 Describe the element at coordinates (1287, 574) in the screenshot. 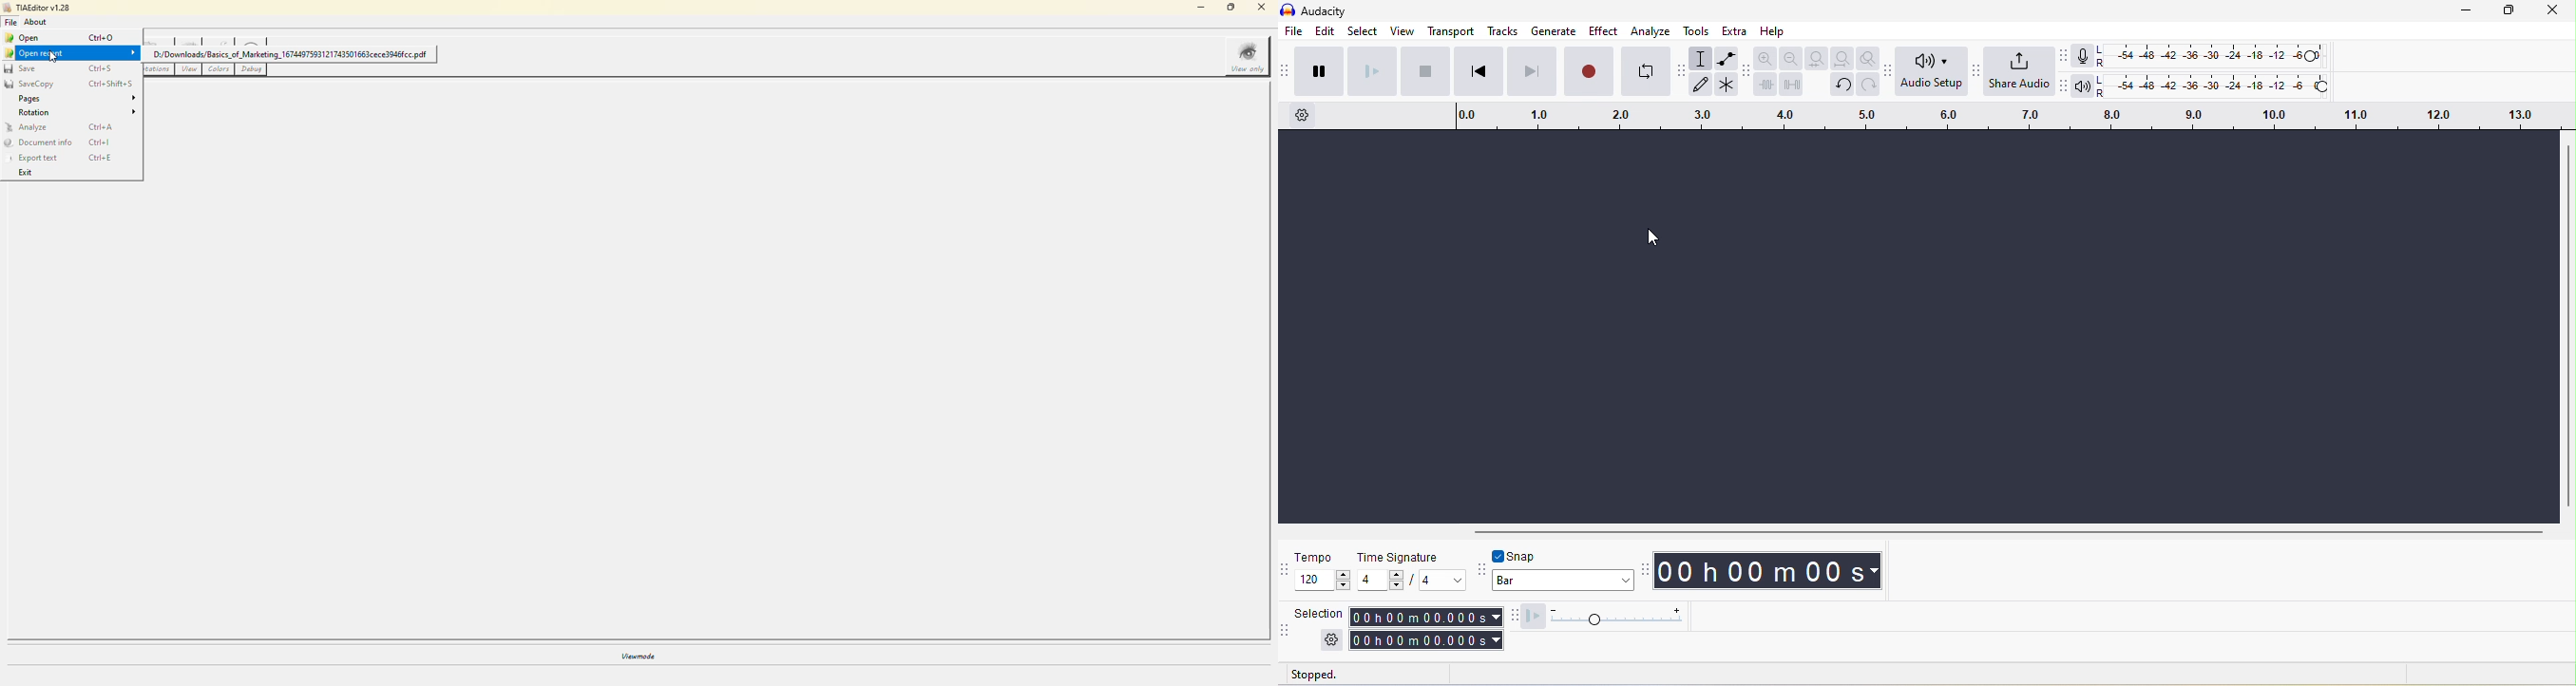

I see `audacity time signature toolbar` at that location.